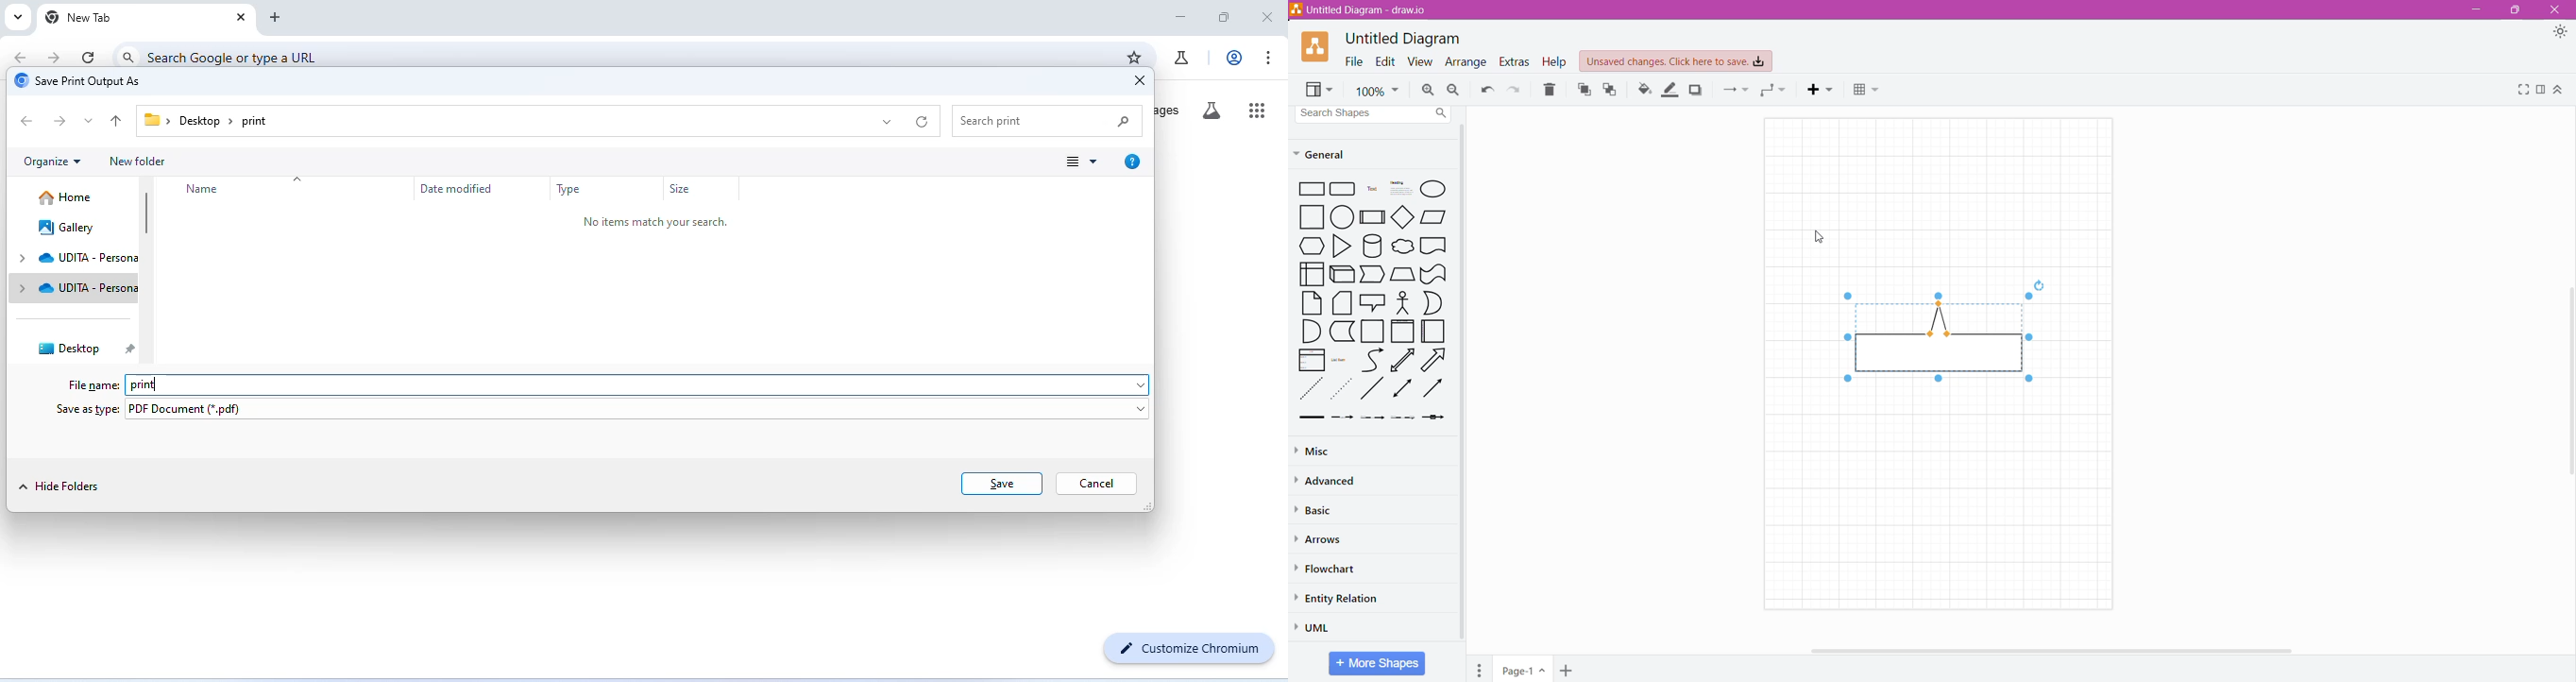 This screenshot has height=700, width=2576. Describe the element at coordinates (1515, 62) in the screenshot. I see `Extras` at that location.